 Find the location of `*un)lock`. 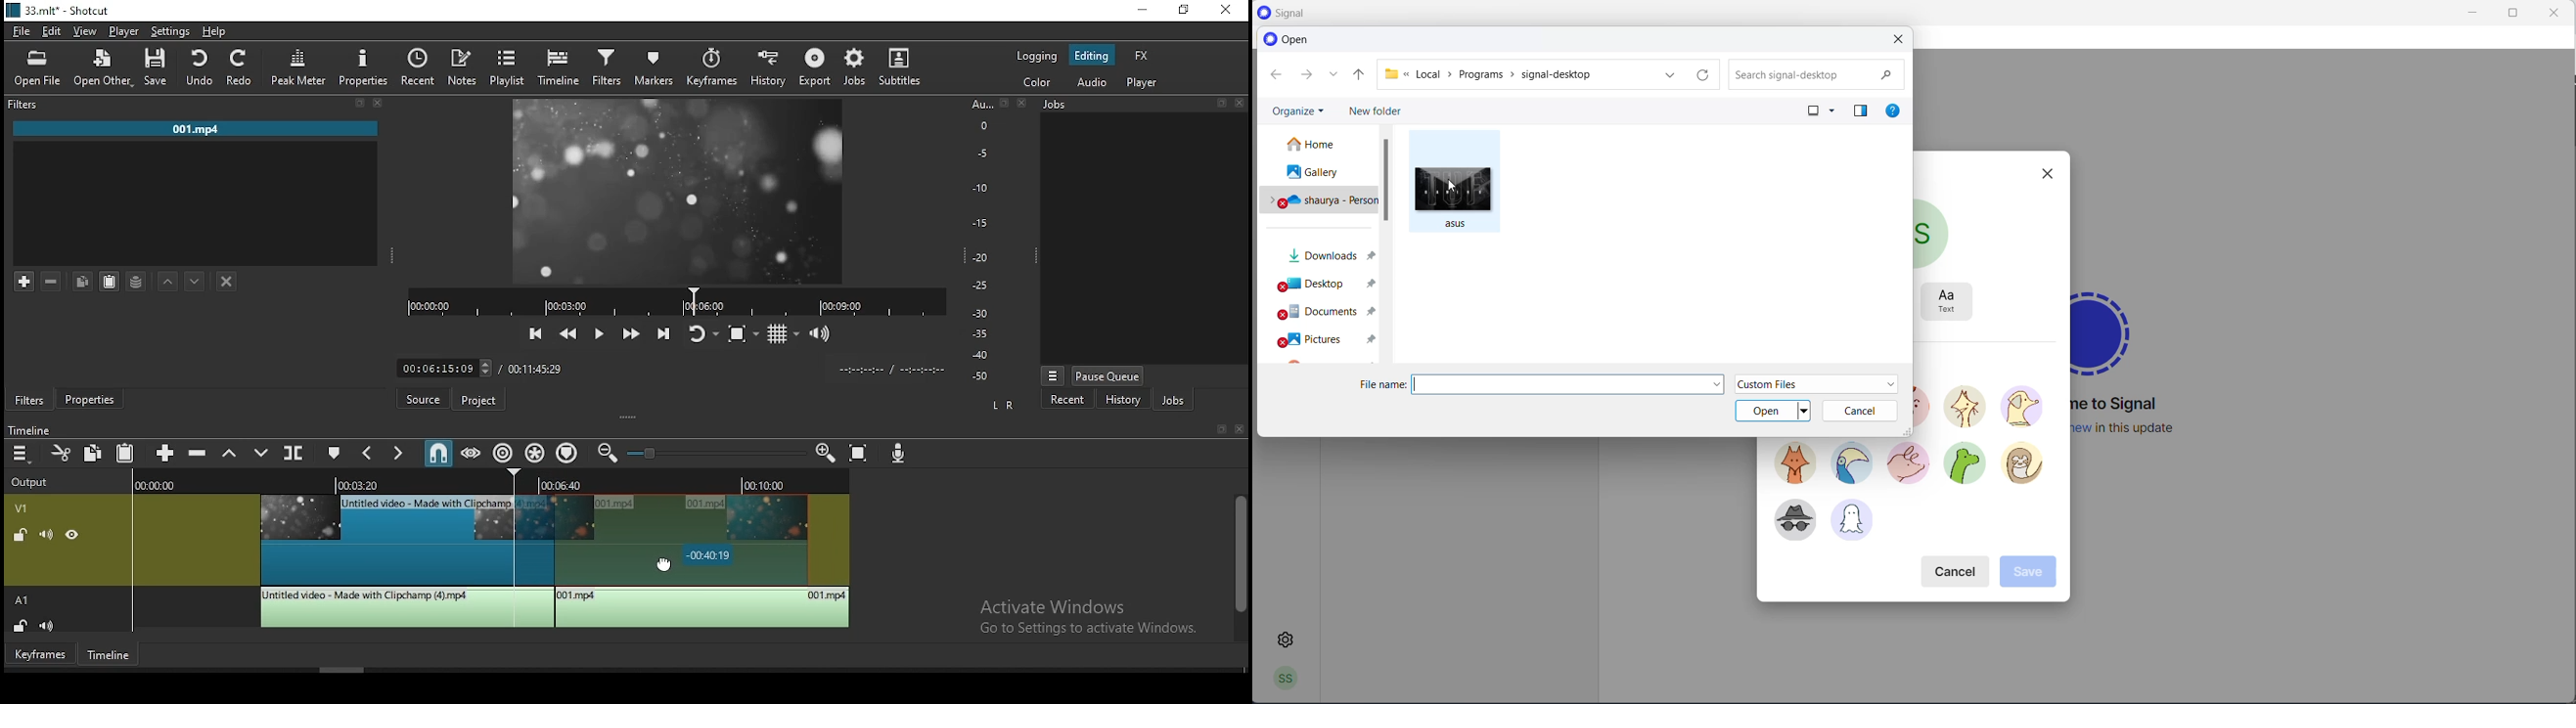

*un)lock is located at coordinates (17, 534).